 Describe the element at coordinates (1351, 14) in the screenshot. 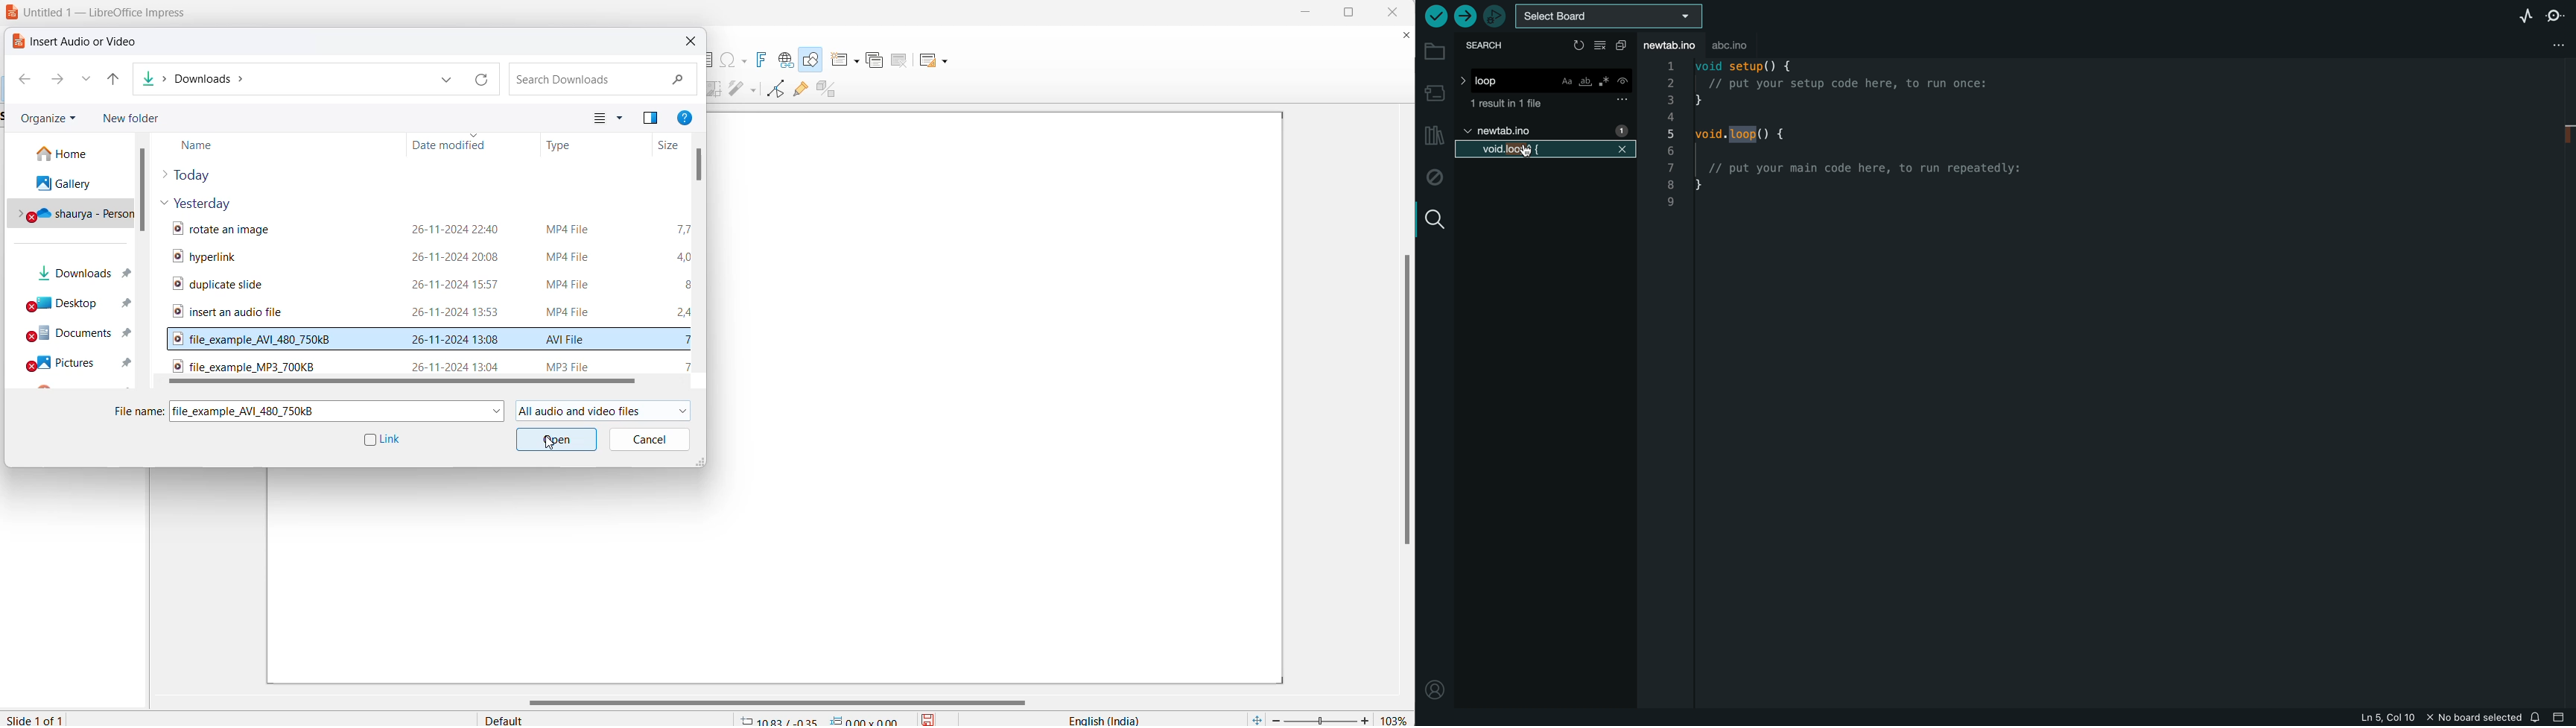

I see `maximize` at that location.